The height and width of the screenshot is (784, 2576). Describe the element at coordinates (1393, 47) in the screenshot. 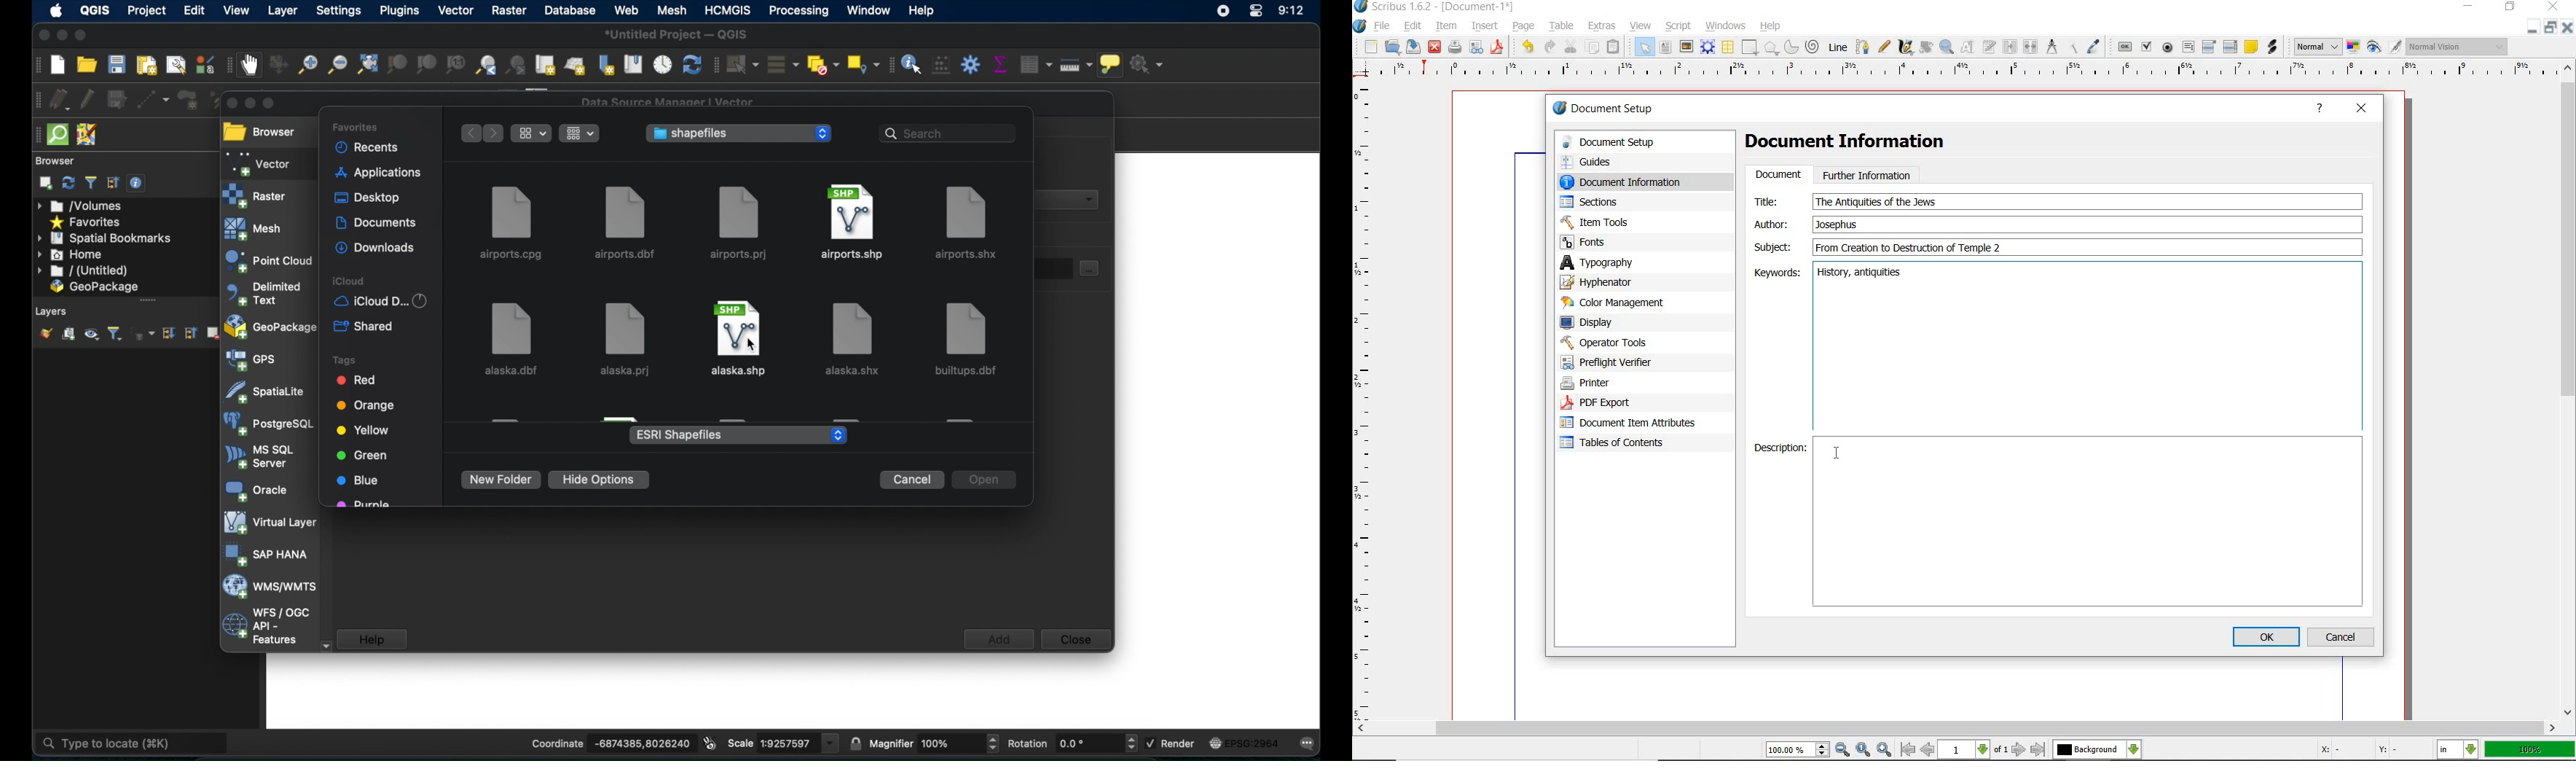

I see `open` at that location.